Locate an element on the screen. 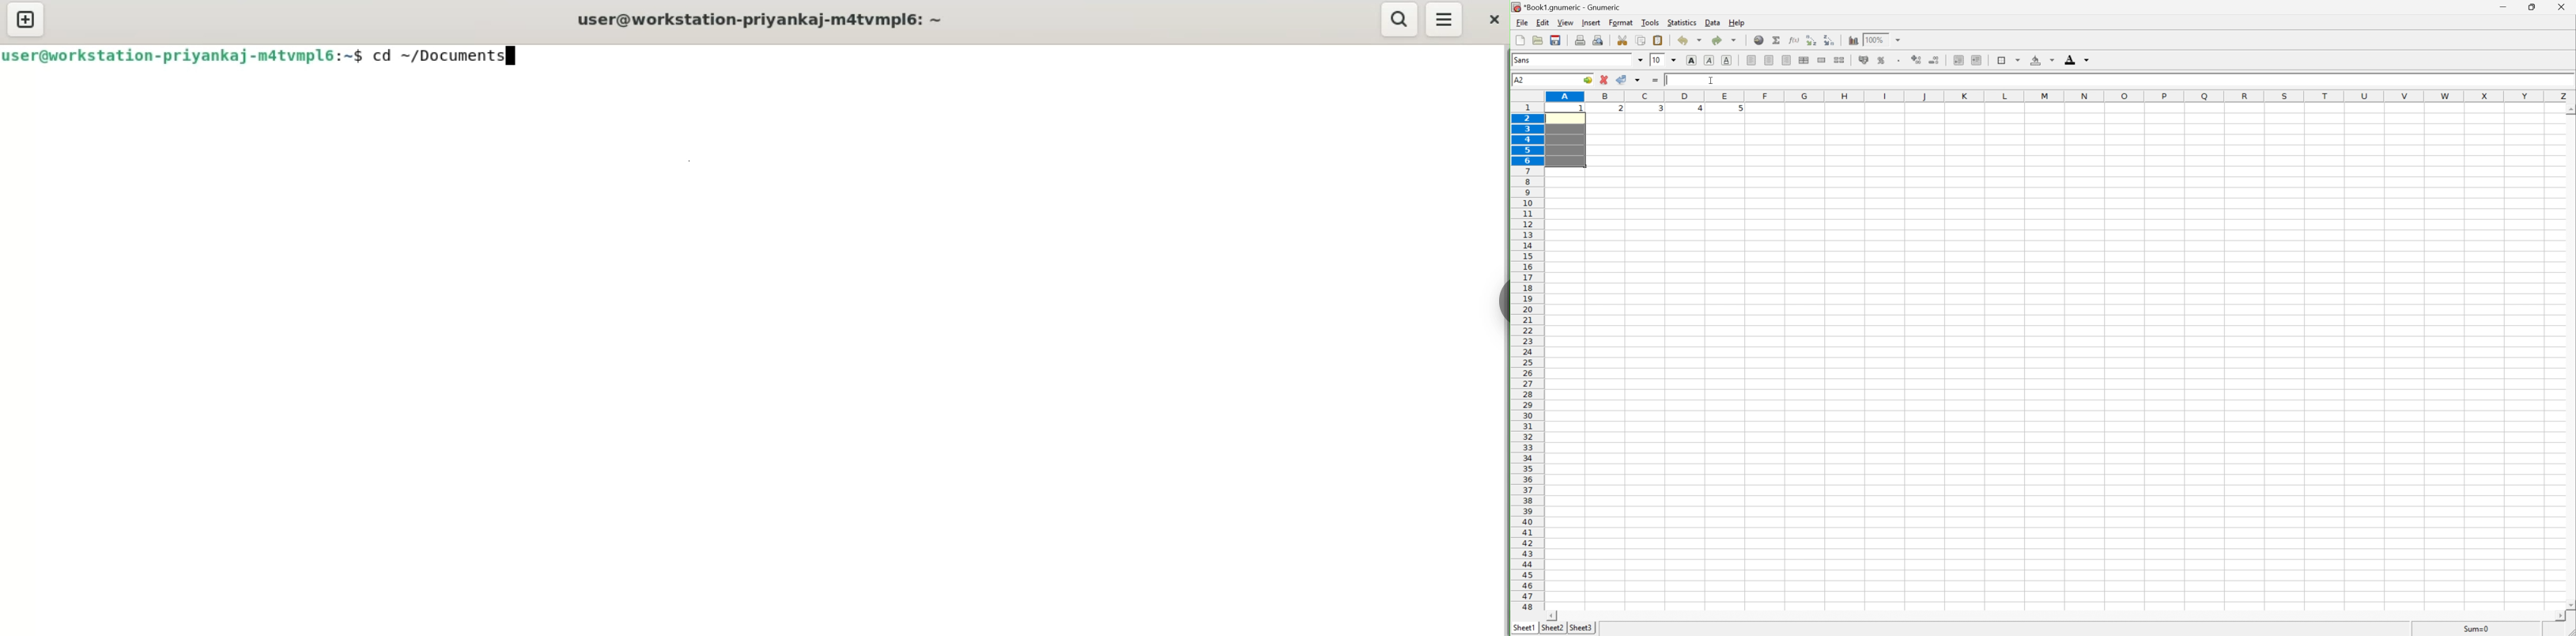 The image size is (2576, 644). scroll left is located at coordinates (1554, 616).